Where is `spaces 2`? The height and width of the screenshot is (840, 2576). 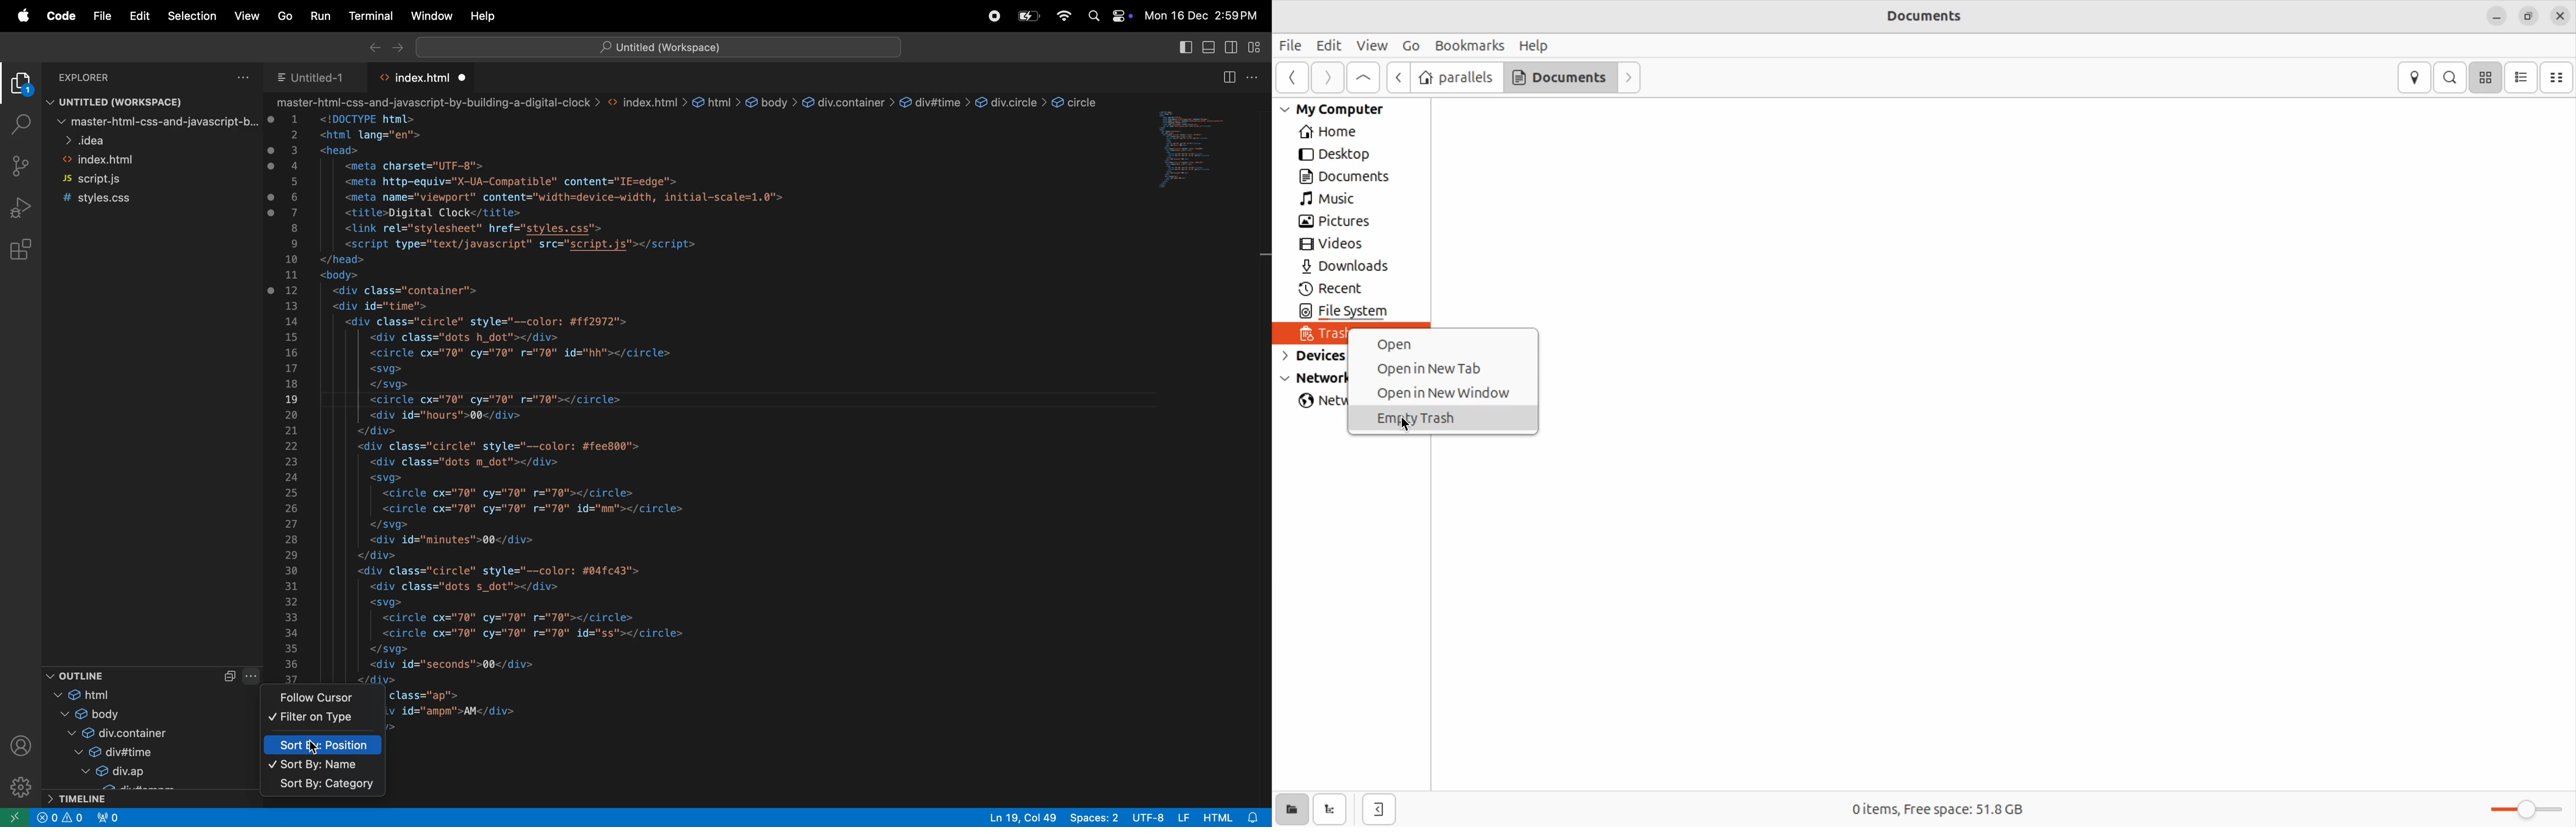
spaces 2 is located at coordinates (1093, 819).